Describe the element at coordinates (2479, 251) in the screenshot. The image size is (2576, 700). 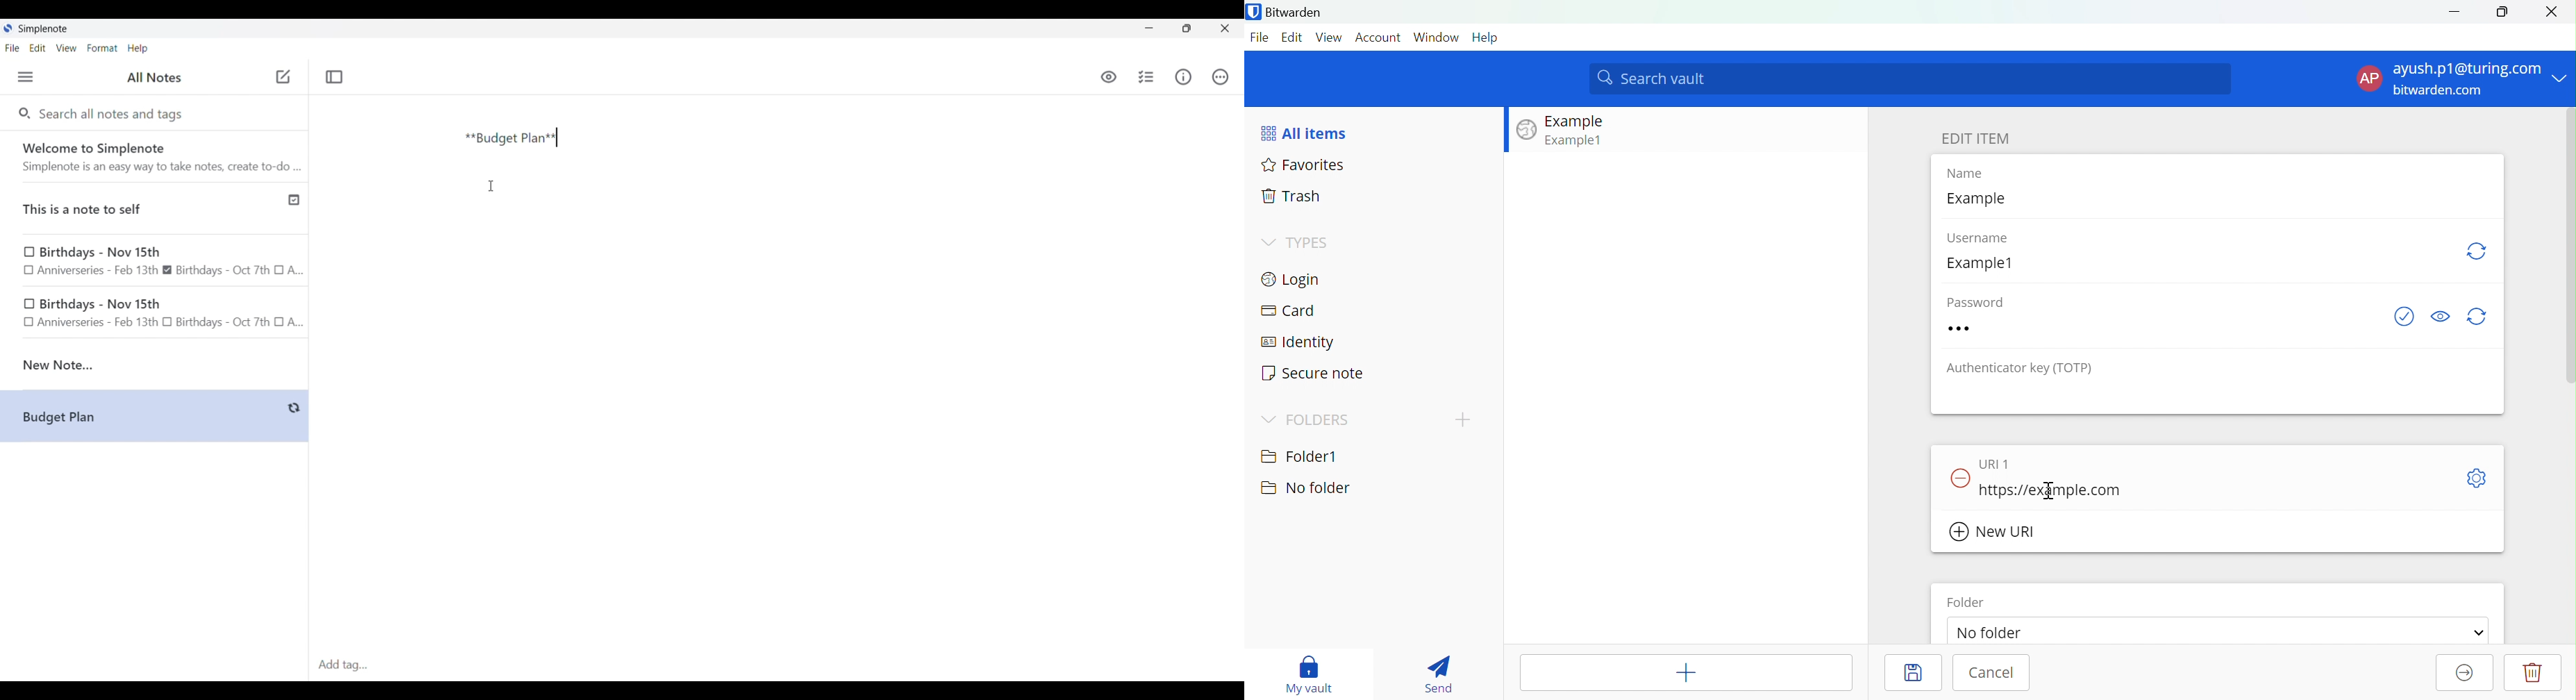
I see `Generate Username` at that location.